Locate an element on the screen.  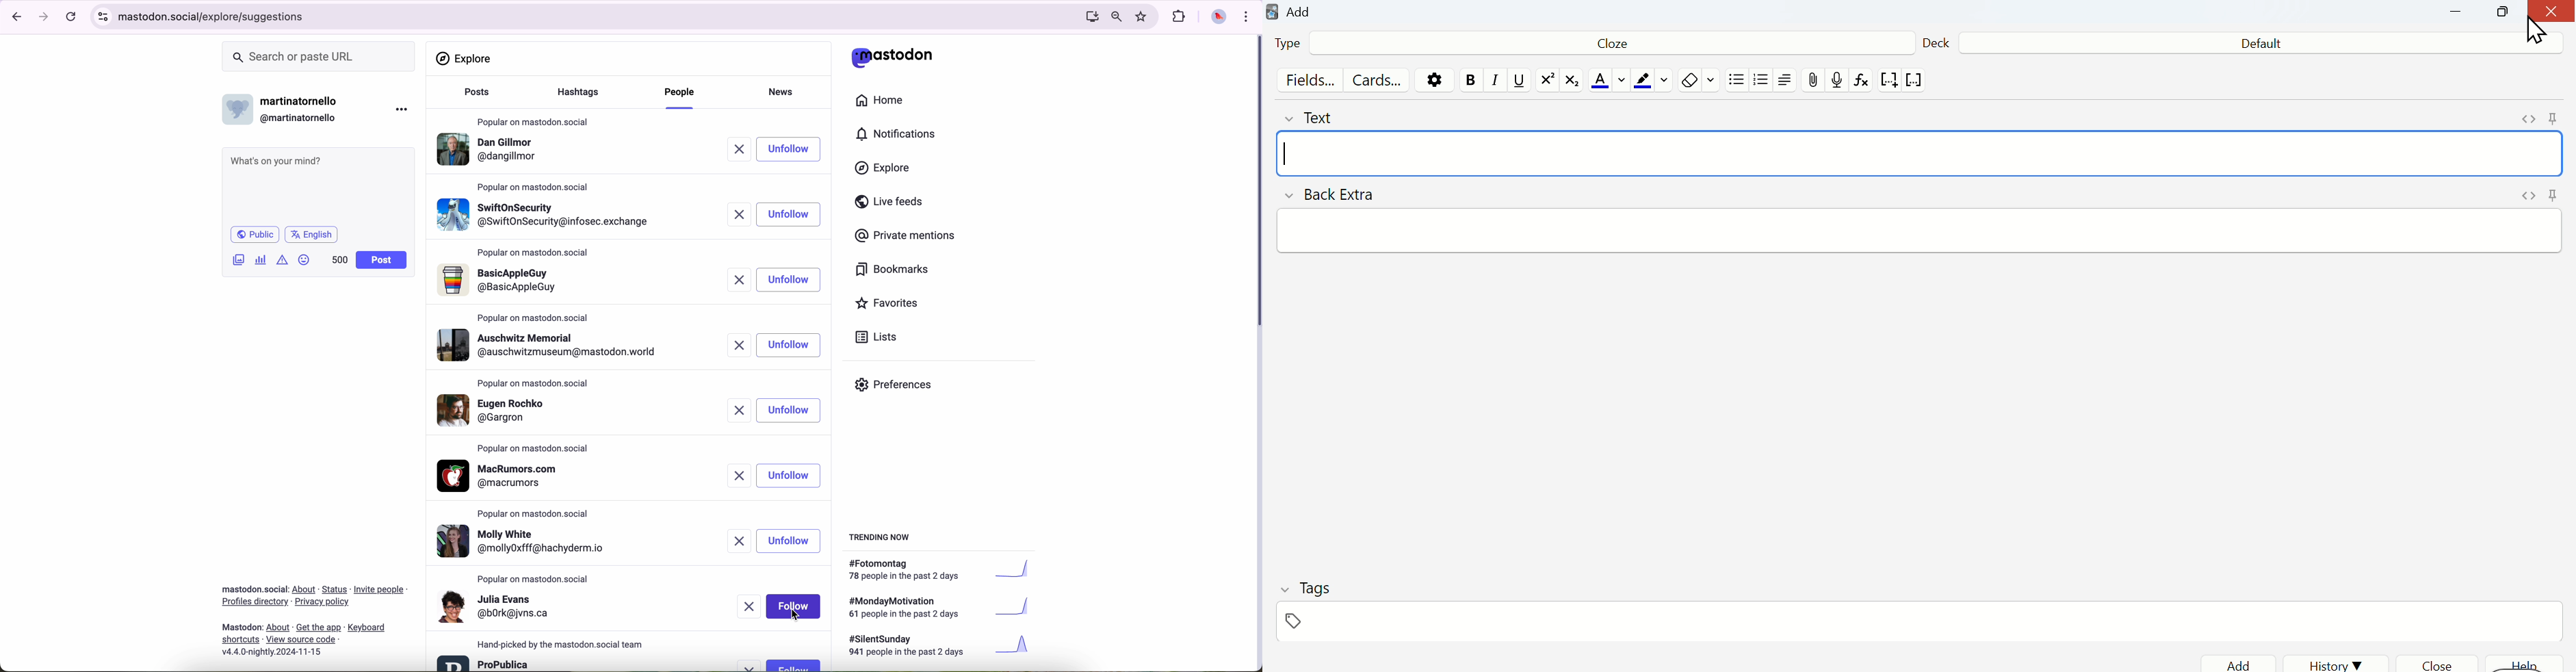
what's on your mind? is located at coordinates (317, 185).